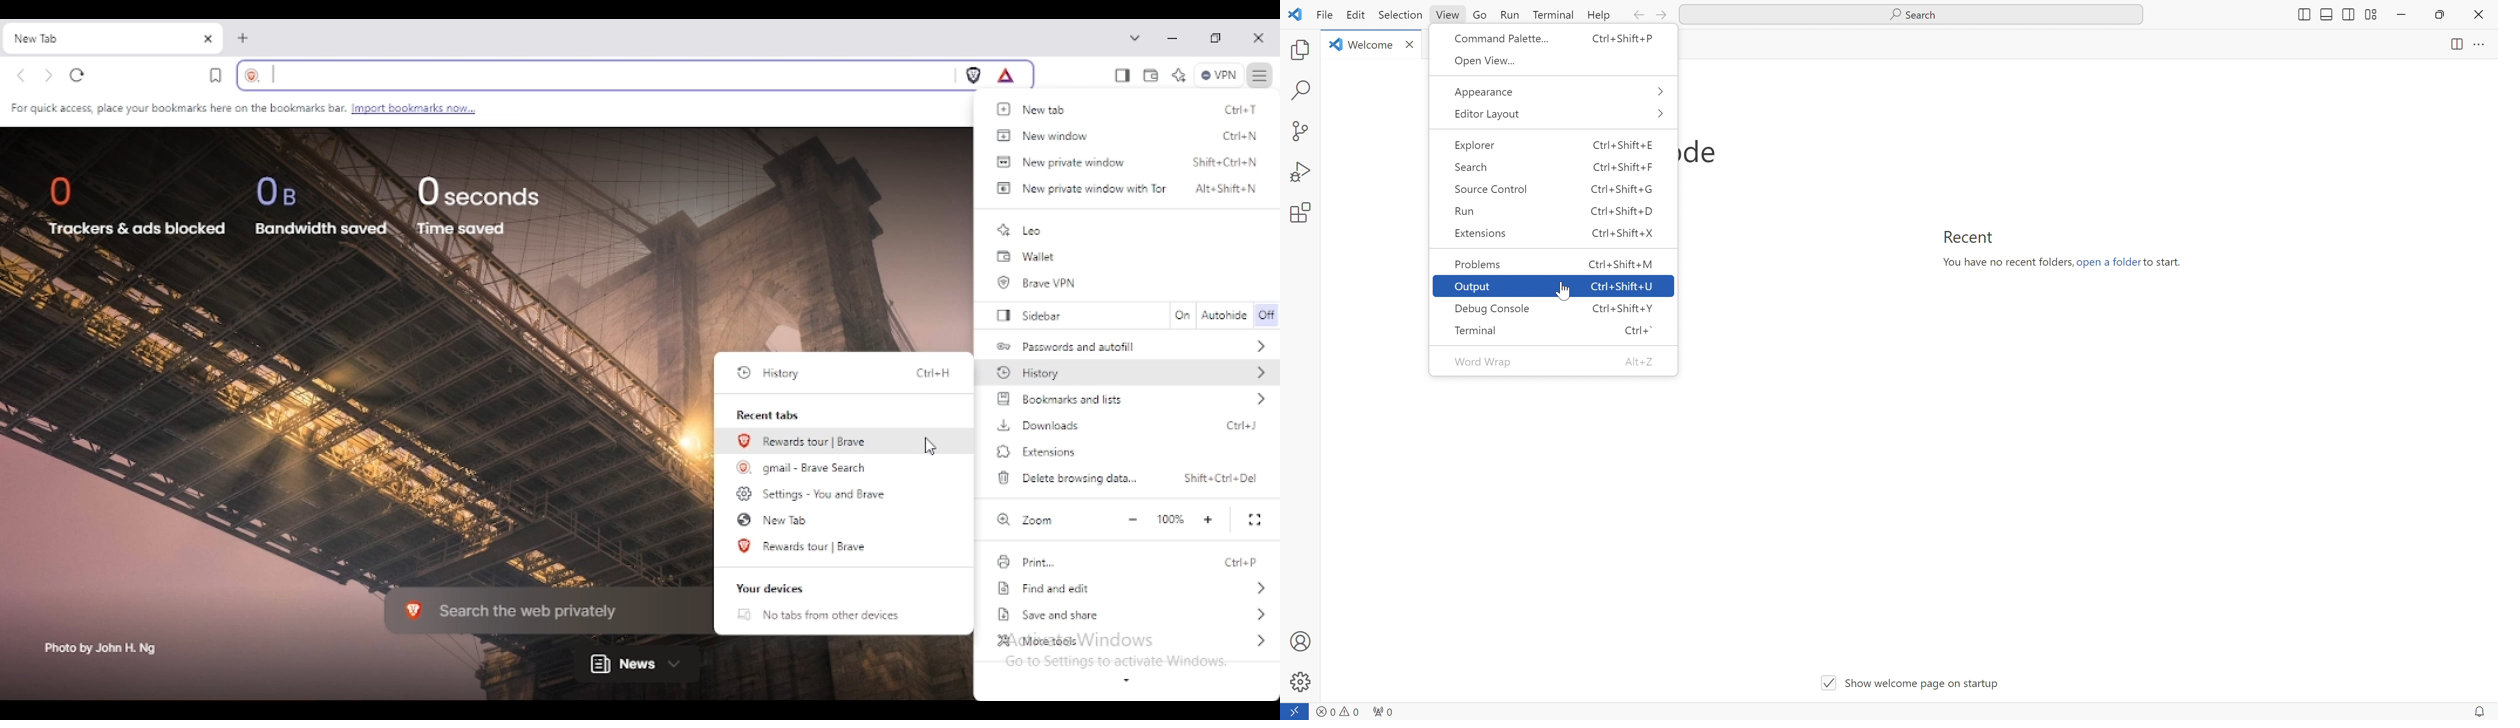  I want to click on Edit, so click(1358, 16).